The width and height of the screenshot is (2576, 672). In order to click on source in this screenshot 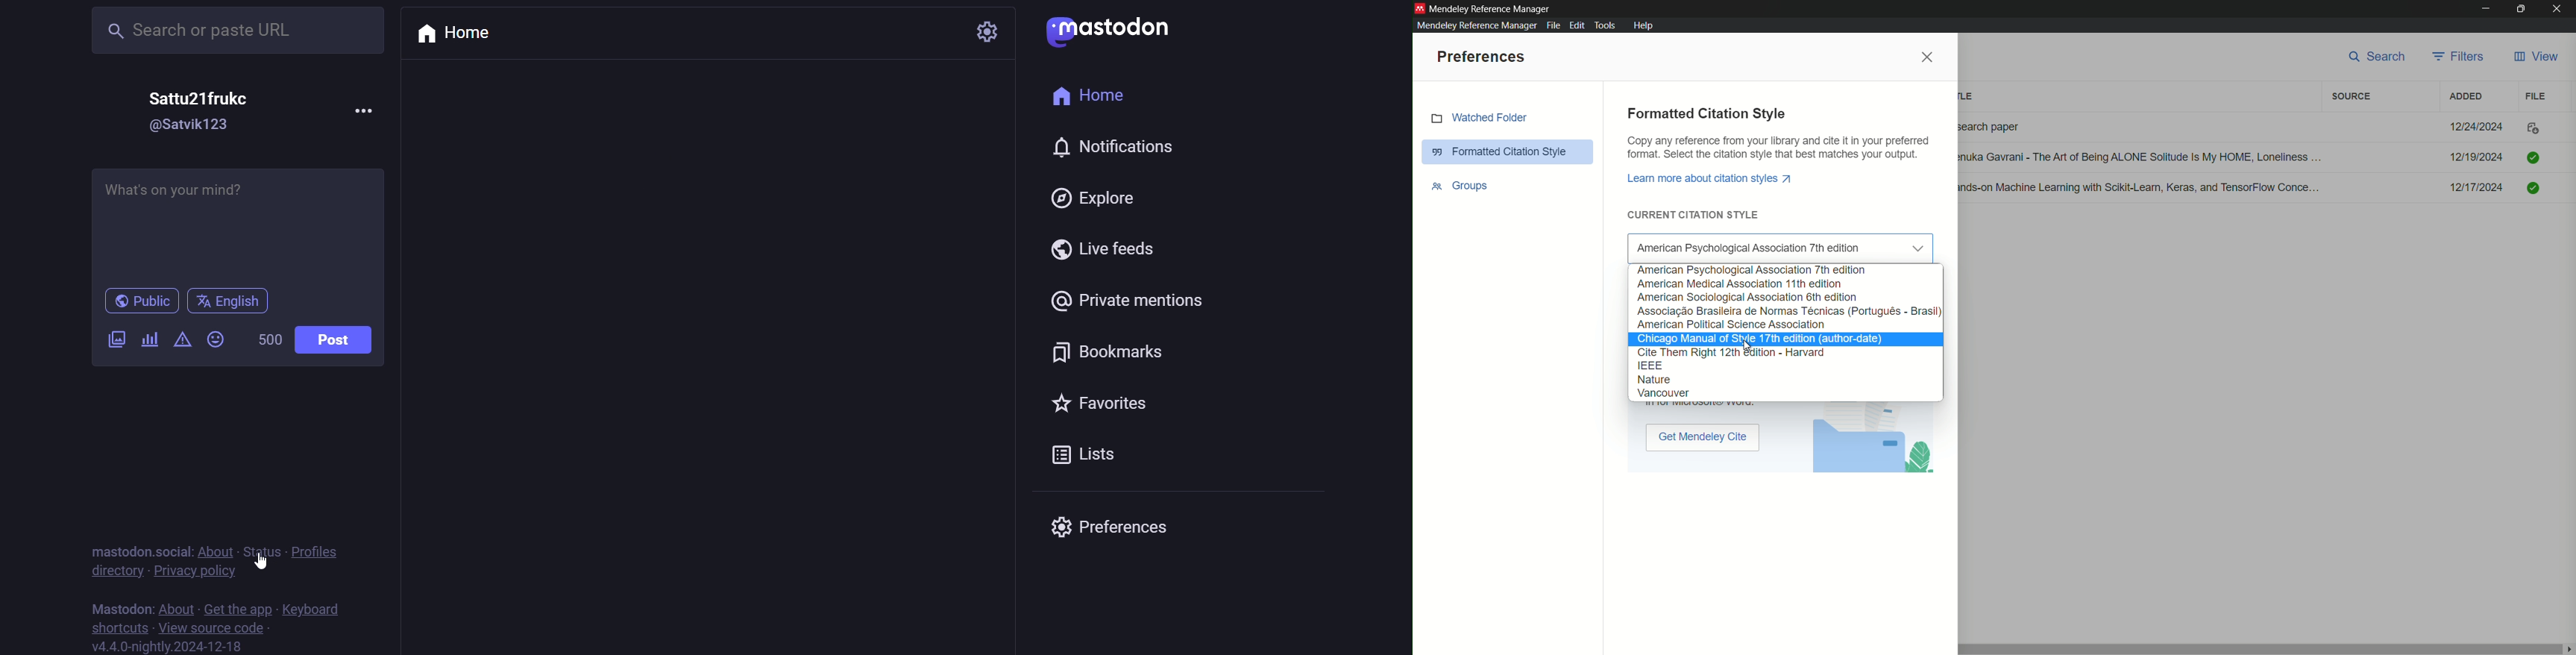, I will do `click(2352, 97)`.